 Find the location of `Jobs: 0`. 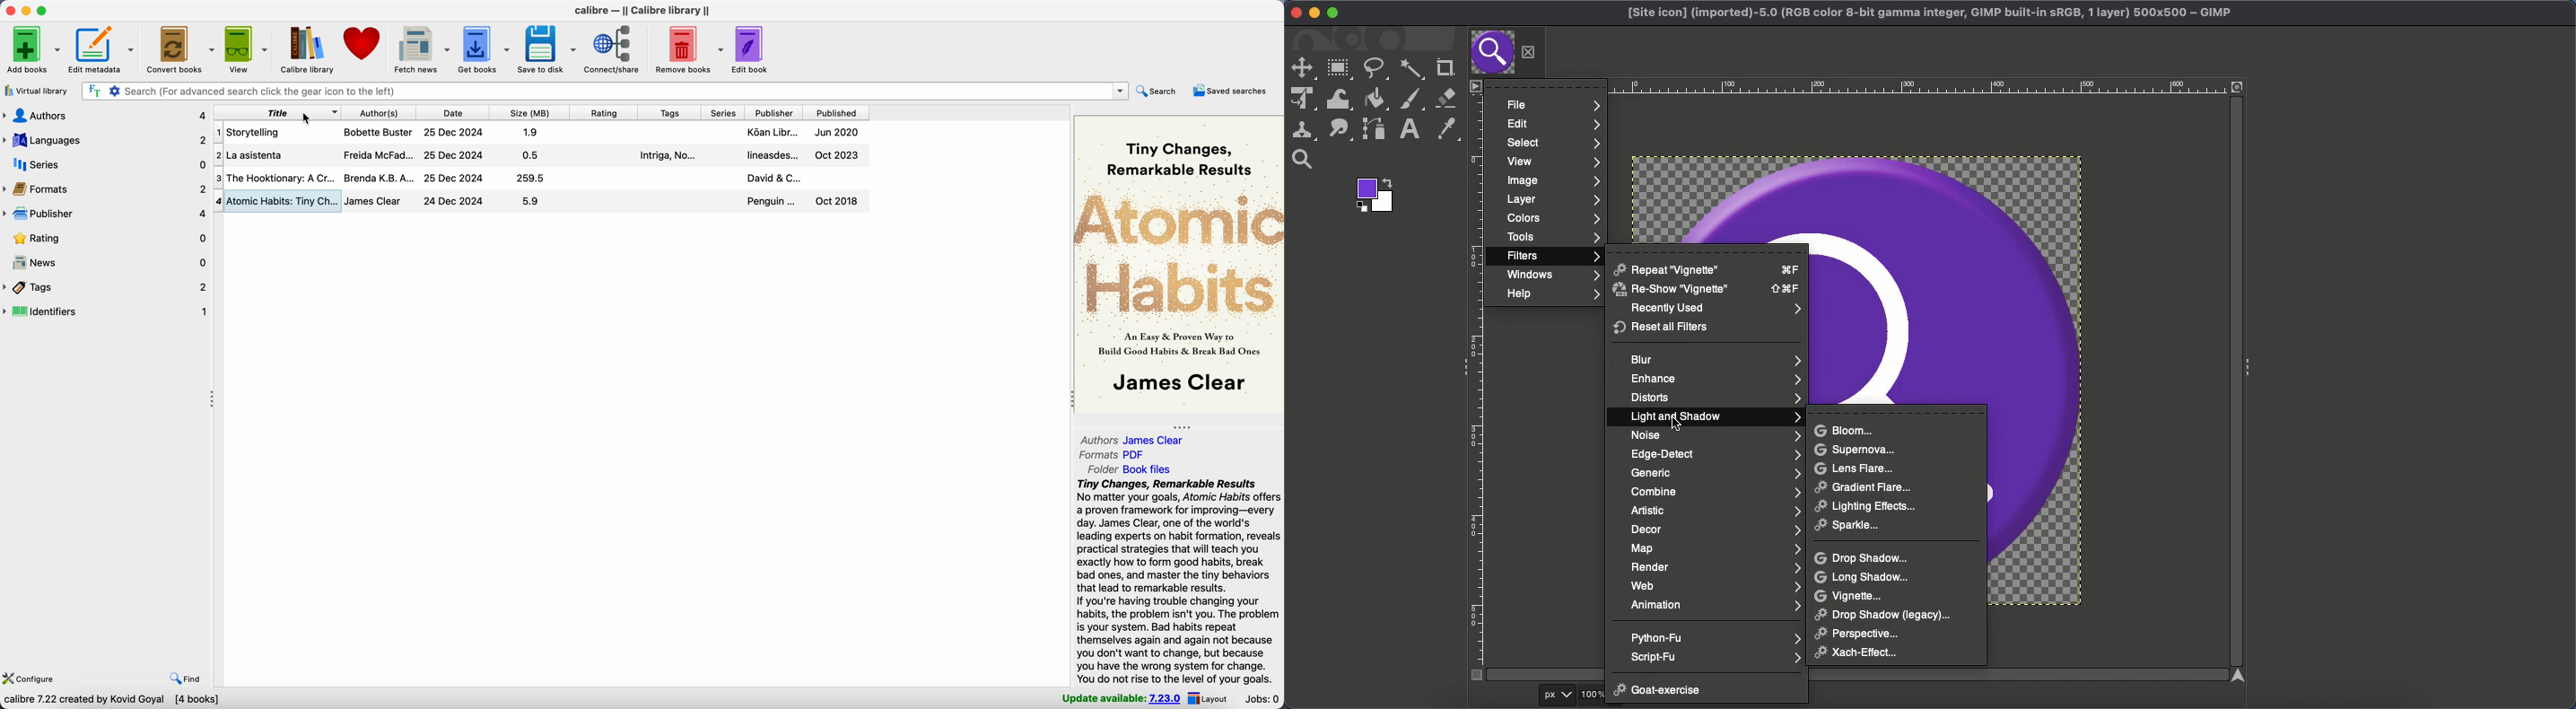

Jobs: 0 is located at coordinates (1262, 699).